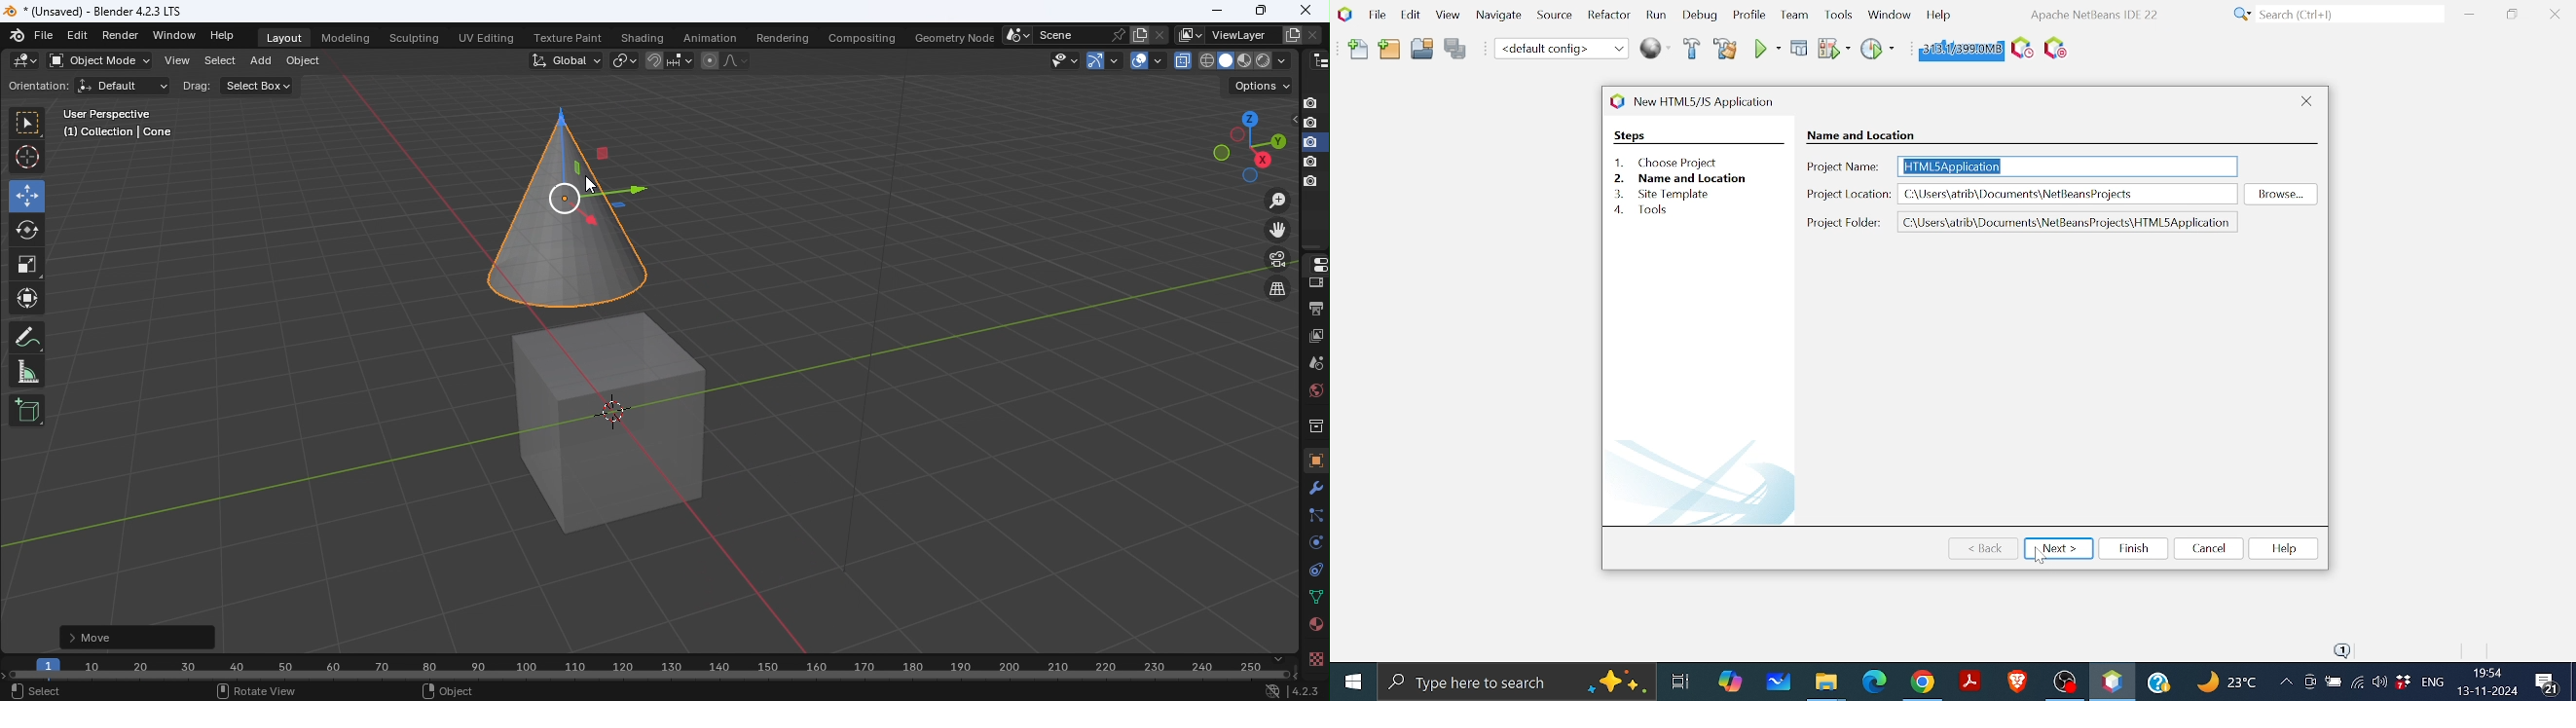 The image size is (2576, 728). What do you see at coordinates (1069, 34) in the screenshot?
I see `Name` at bounding box center [1069, 34].